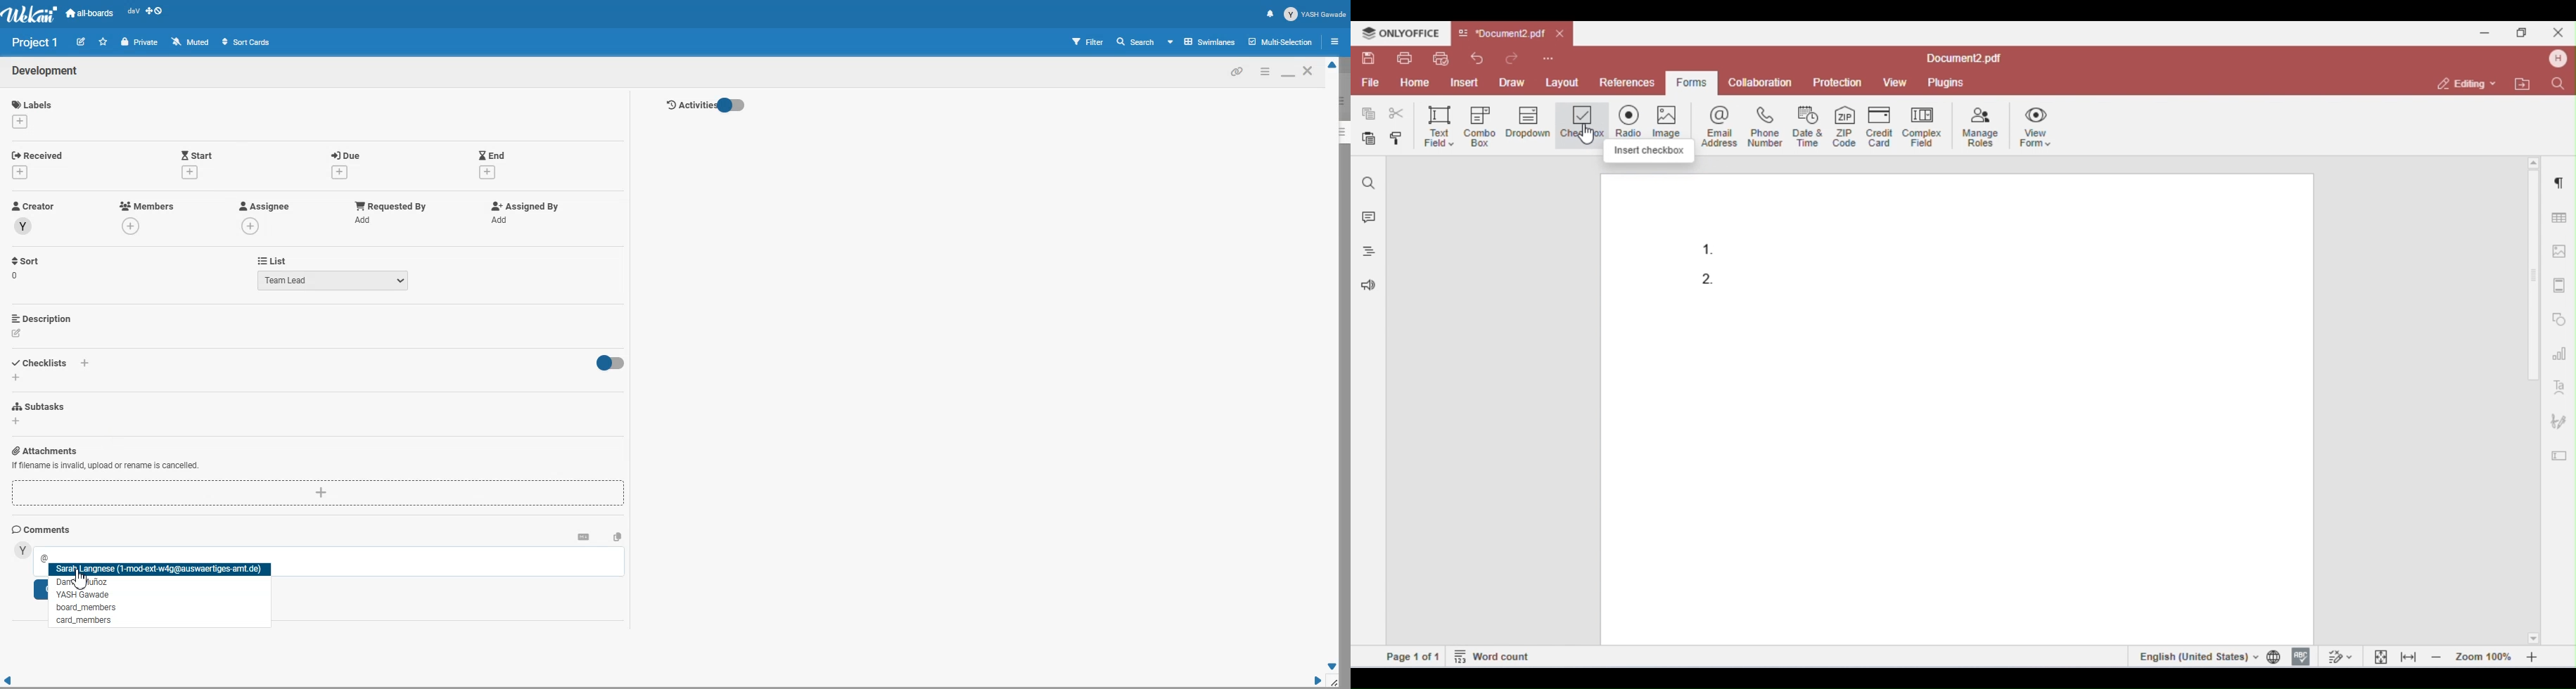 The height and width of the screenshot is (700, 2576). I want to click on Toggle, so click(608, 363).